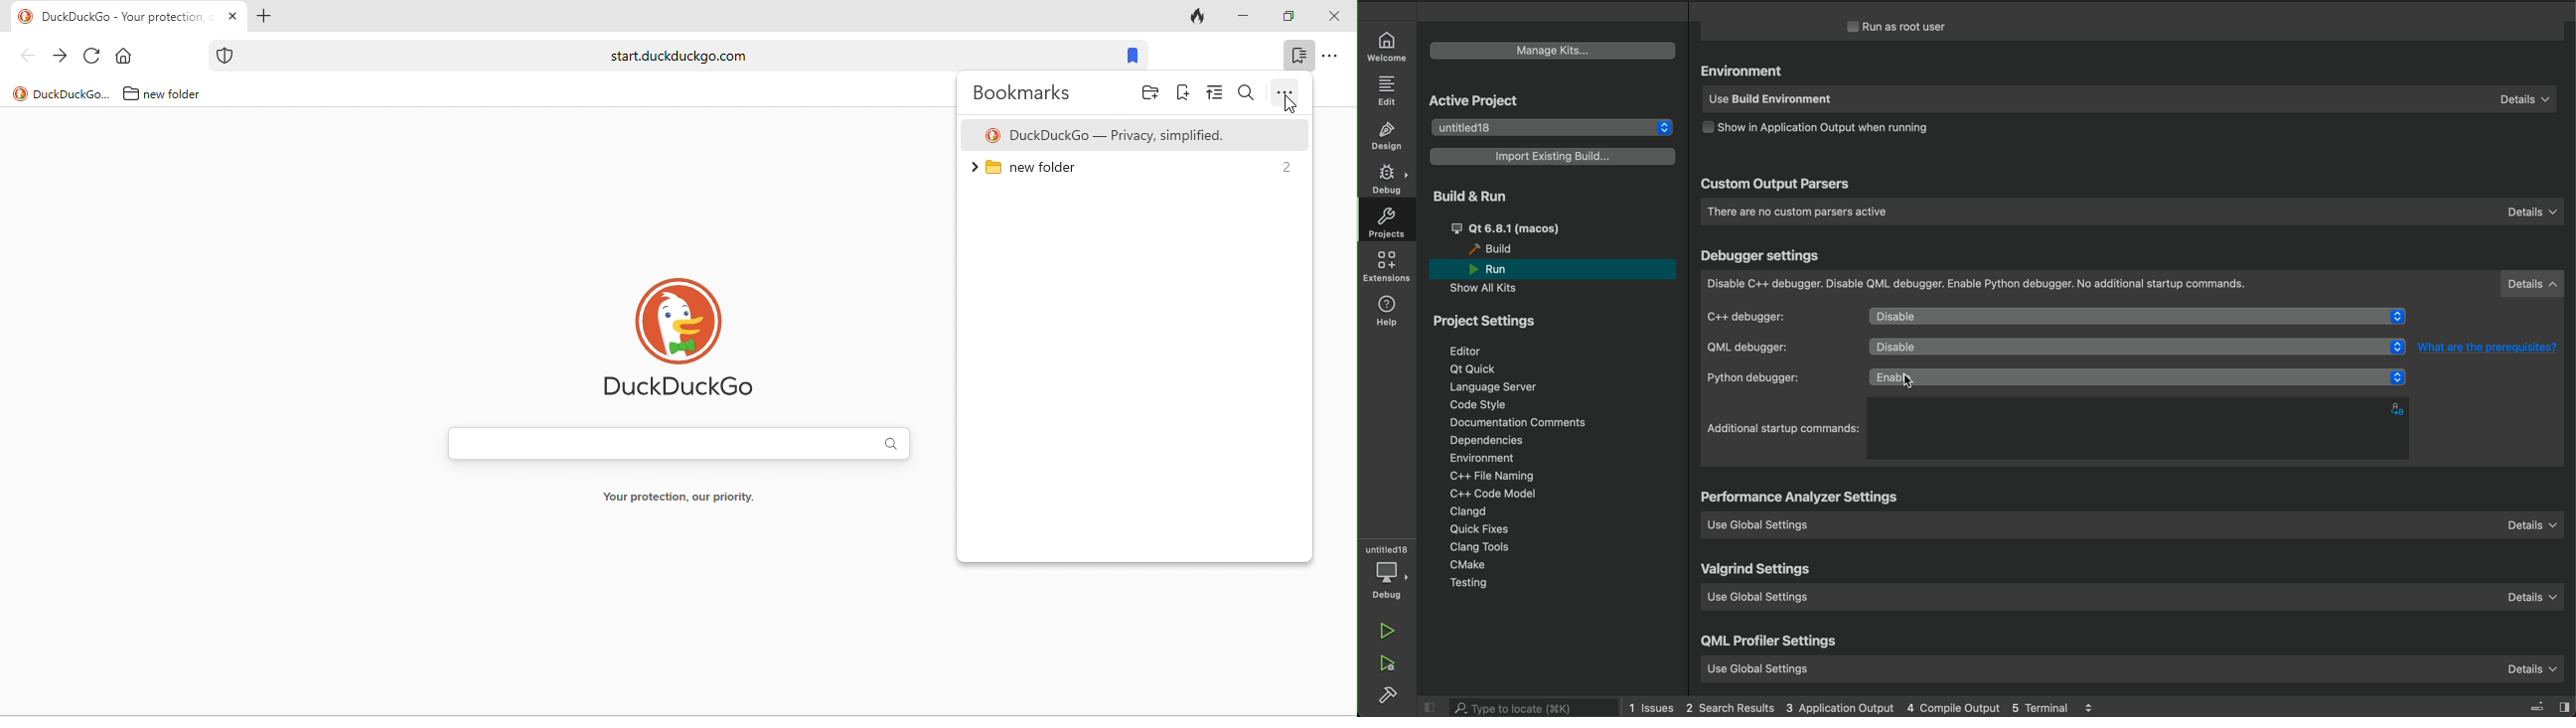 This screenshot has width=2576, height=728. What do you see at coordinates (60, 57) in the screenshot?
I see `forward` at bounding box center [60, 57].